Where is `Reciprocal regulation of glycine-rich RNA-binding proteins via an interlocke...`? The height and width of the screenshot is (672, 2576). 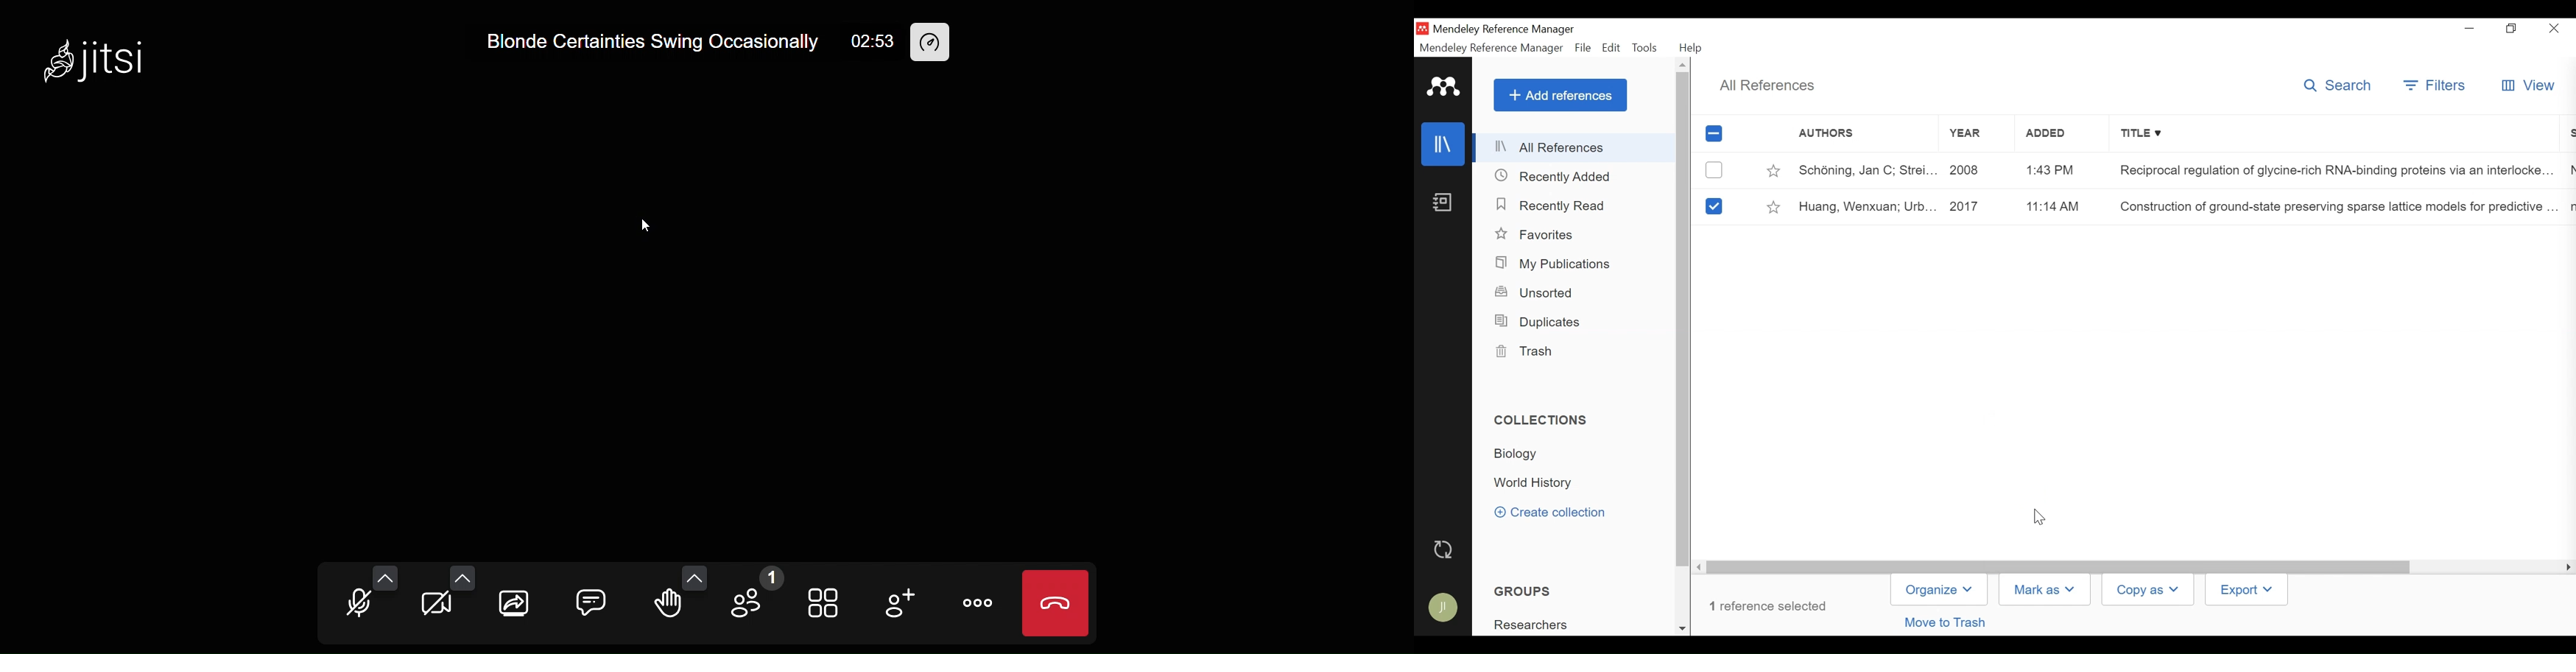
Reciprocal regulation of glycine-rich RNA-binding proteins via an interlocke... is located at coordinates (2332, 172).